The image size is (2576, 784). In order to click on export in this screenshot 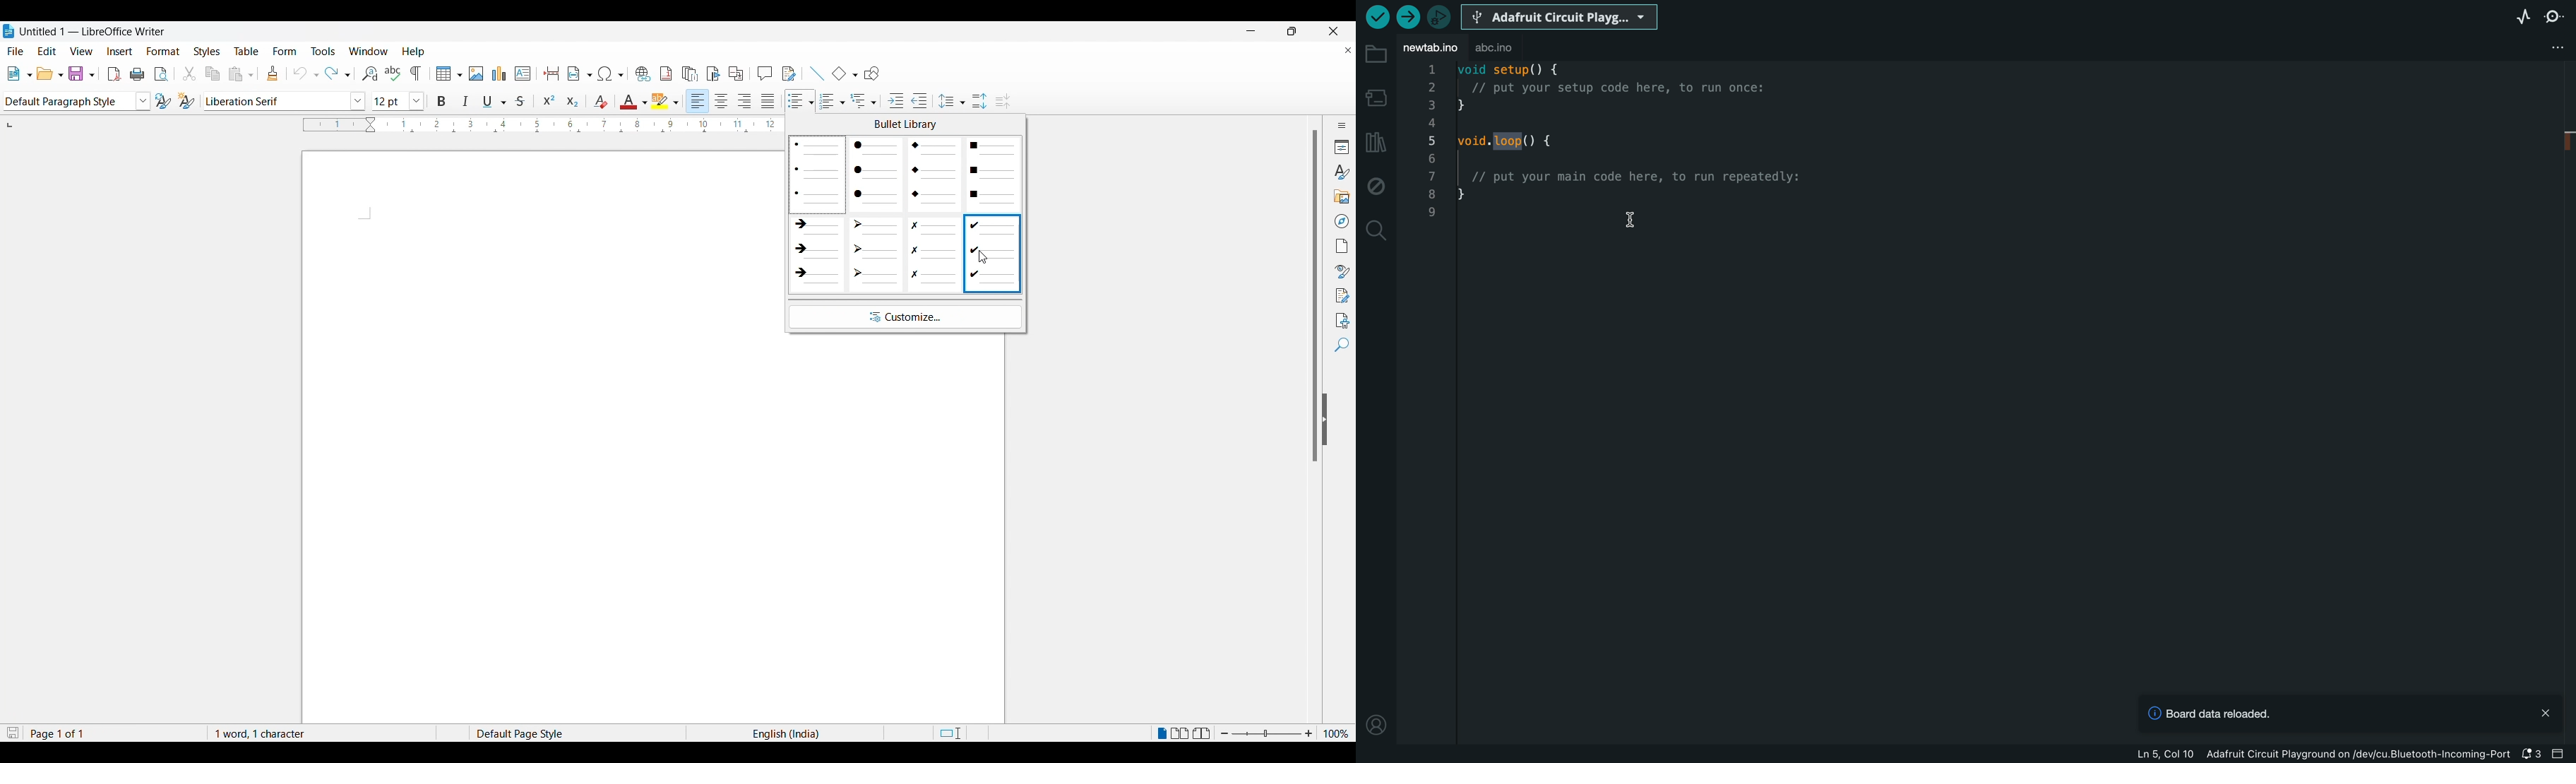, I will do `click(115, 74)`.